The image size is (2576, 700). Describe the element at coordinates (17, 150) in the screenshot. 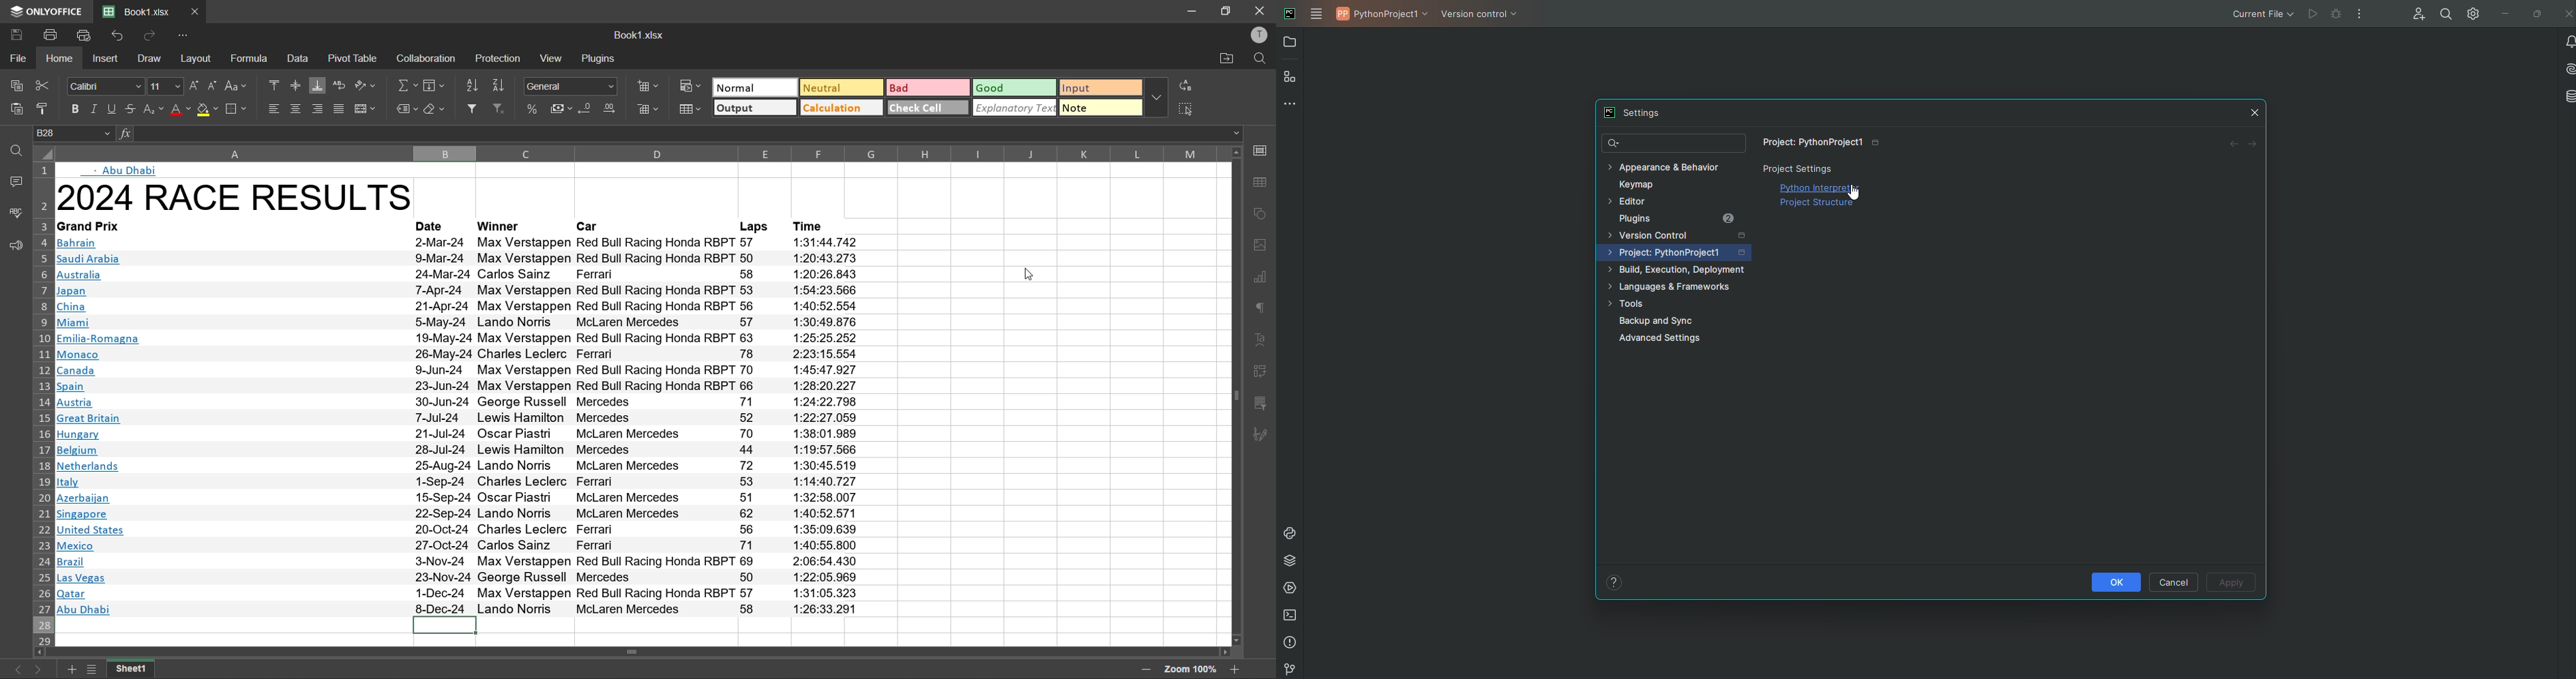

I see `find` at that location.